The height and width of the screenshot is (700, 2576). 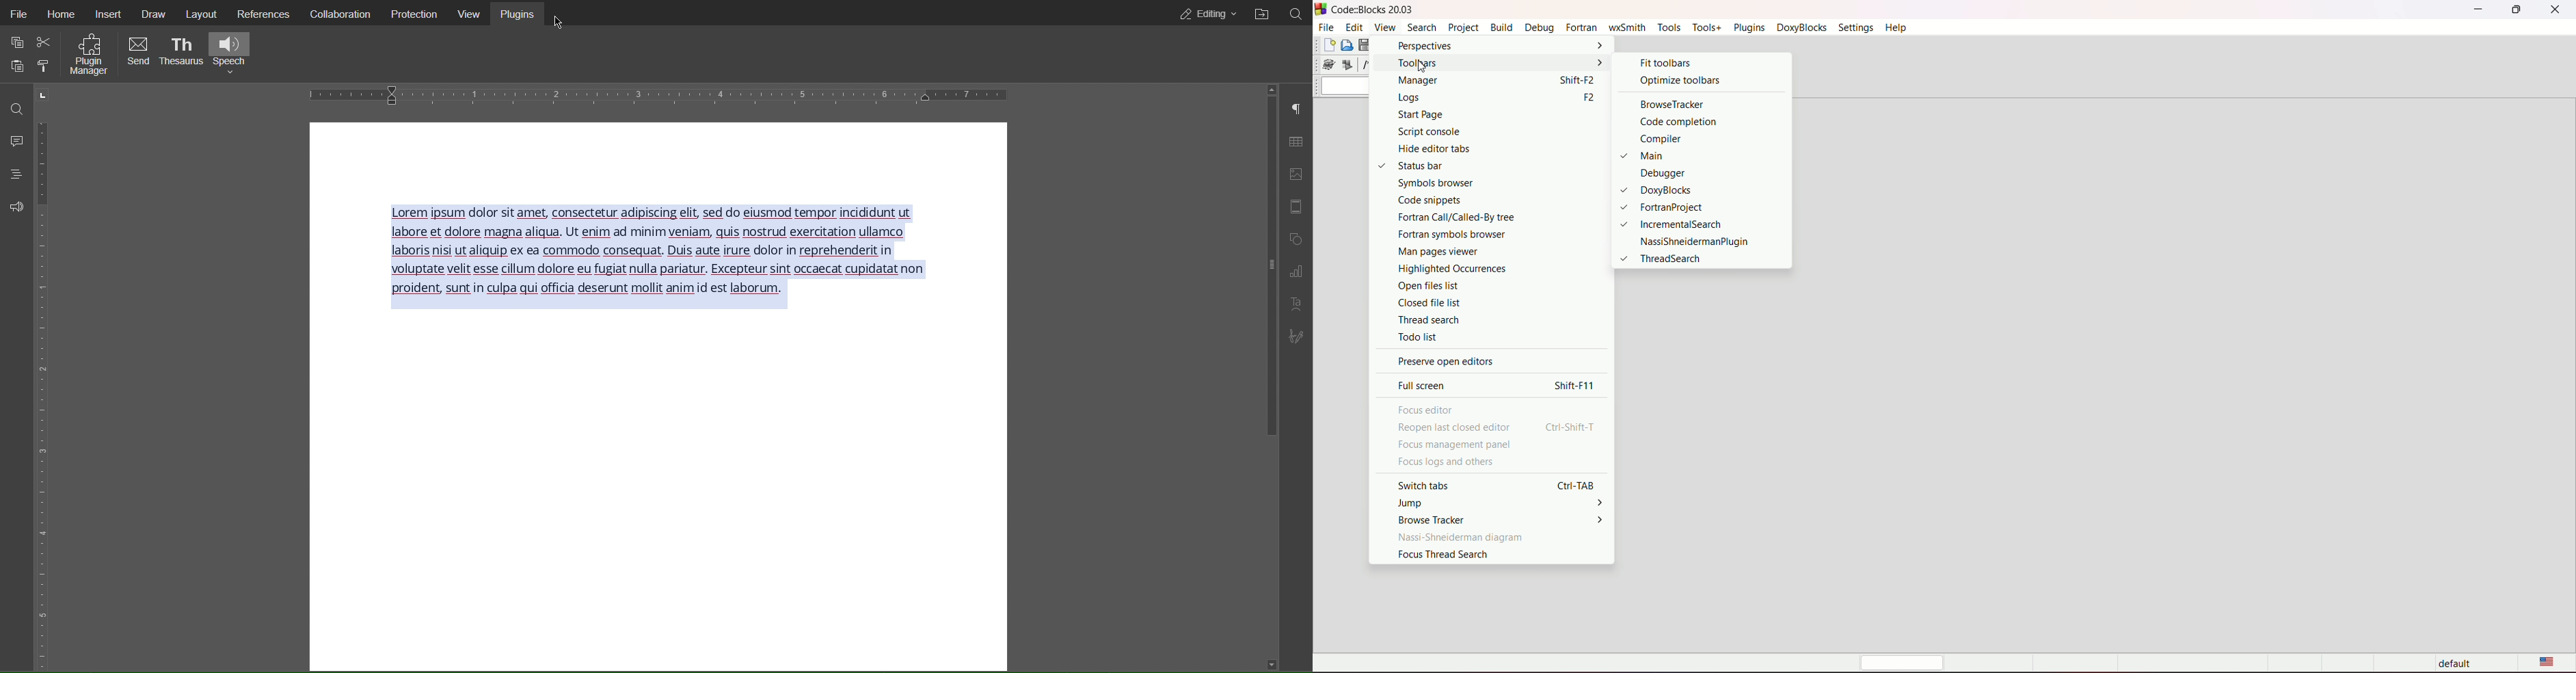 What do you see at coordinates (2515, 10) in the screenshot?
I see `minimize/maximize` at bounding box center [2515, 10].